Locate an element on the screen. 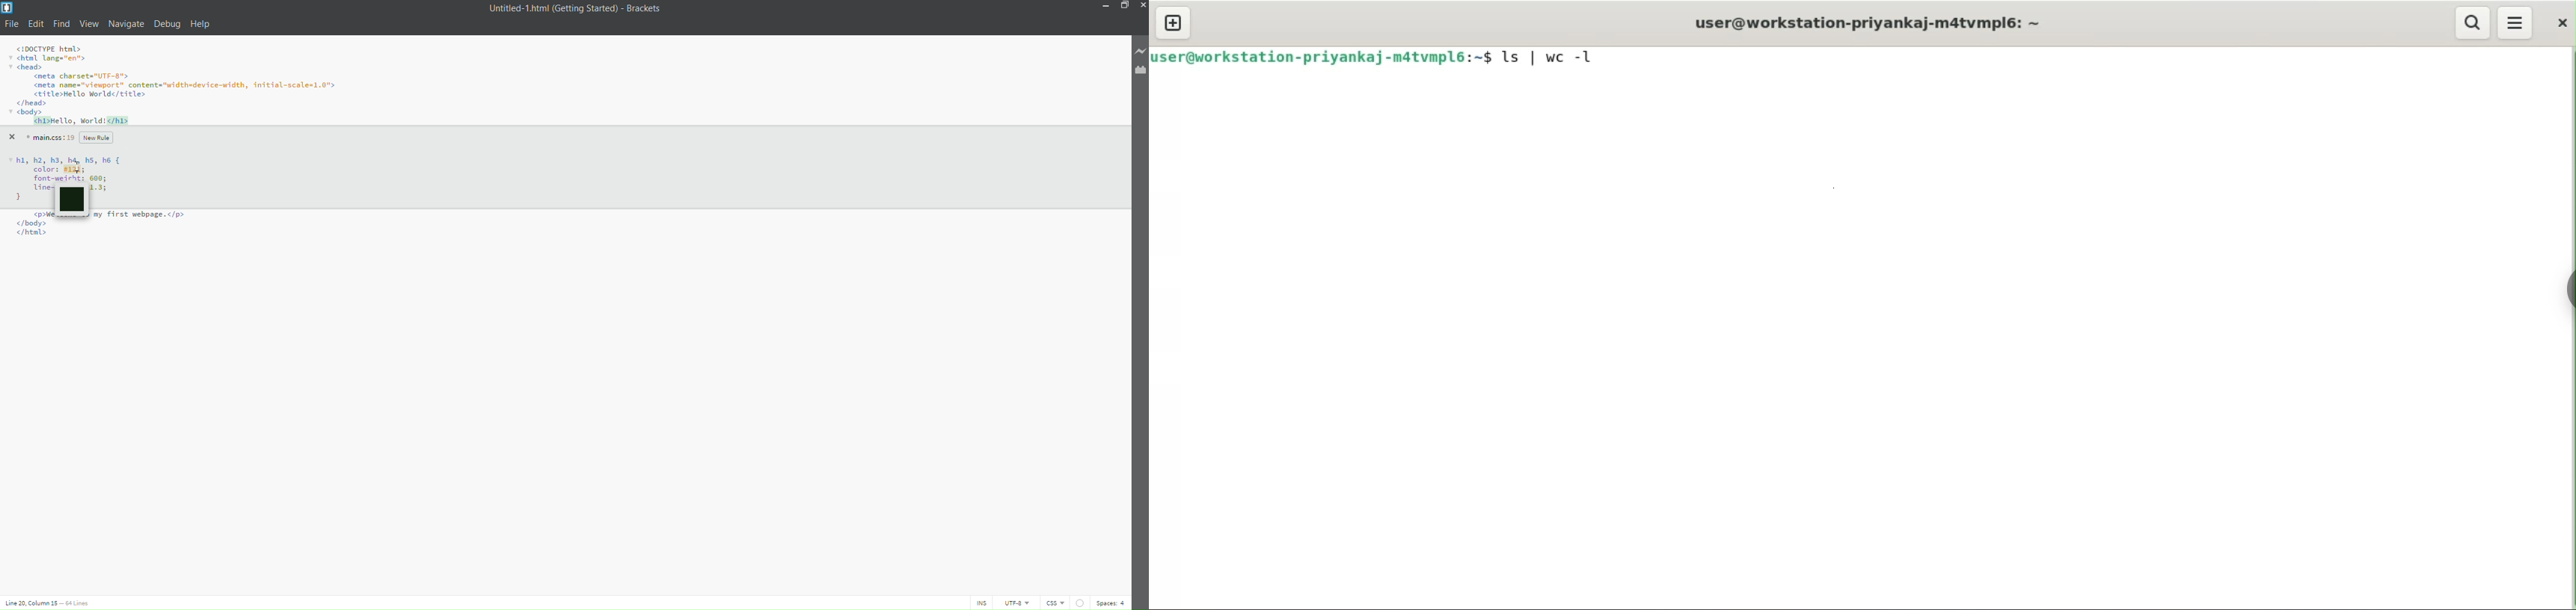  file type is located at coordinates (1053, 603).